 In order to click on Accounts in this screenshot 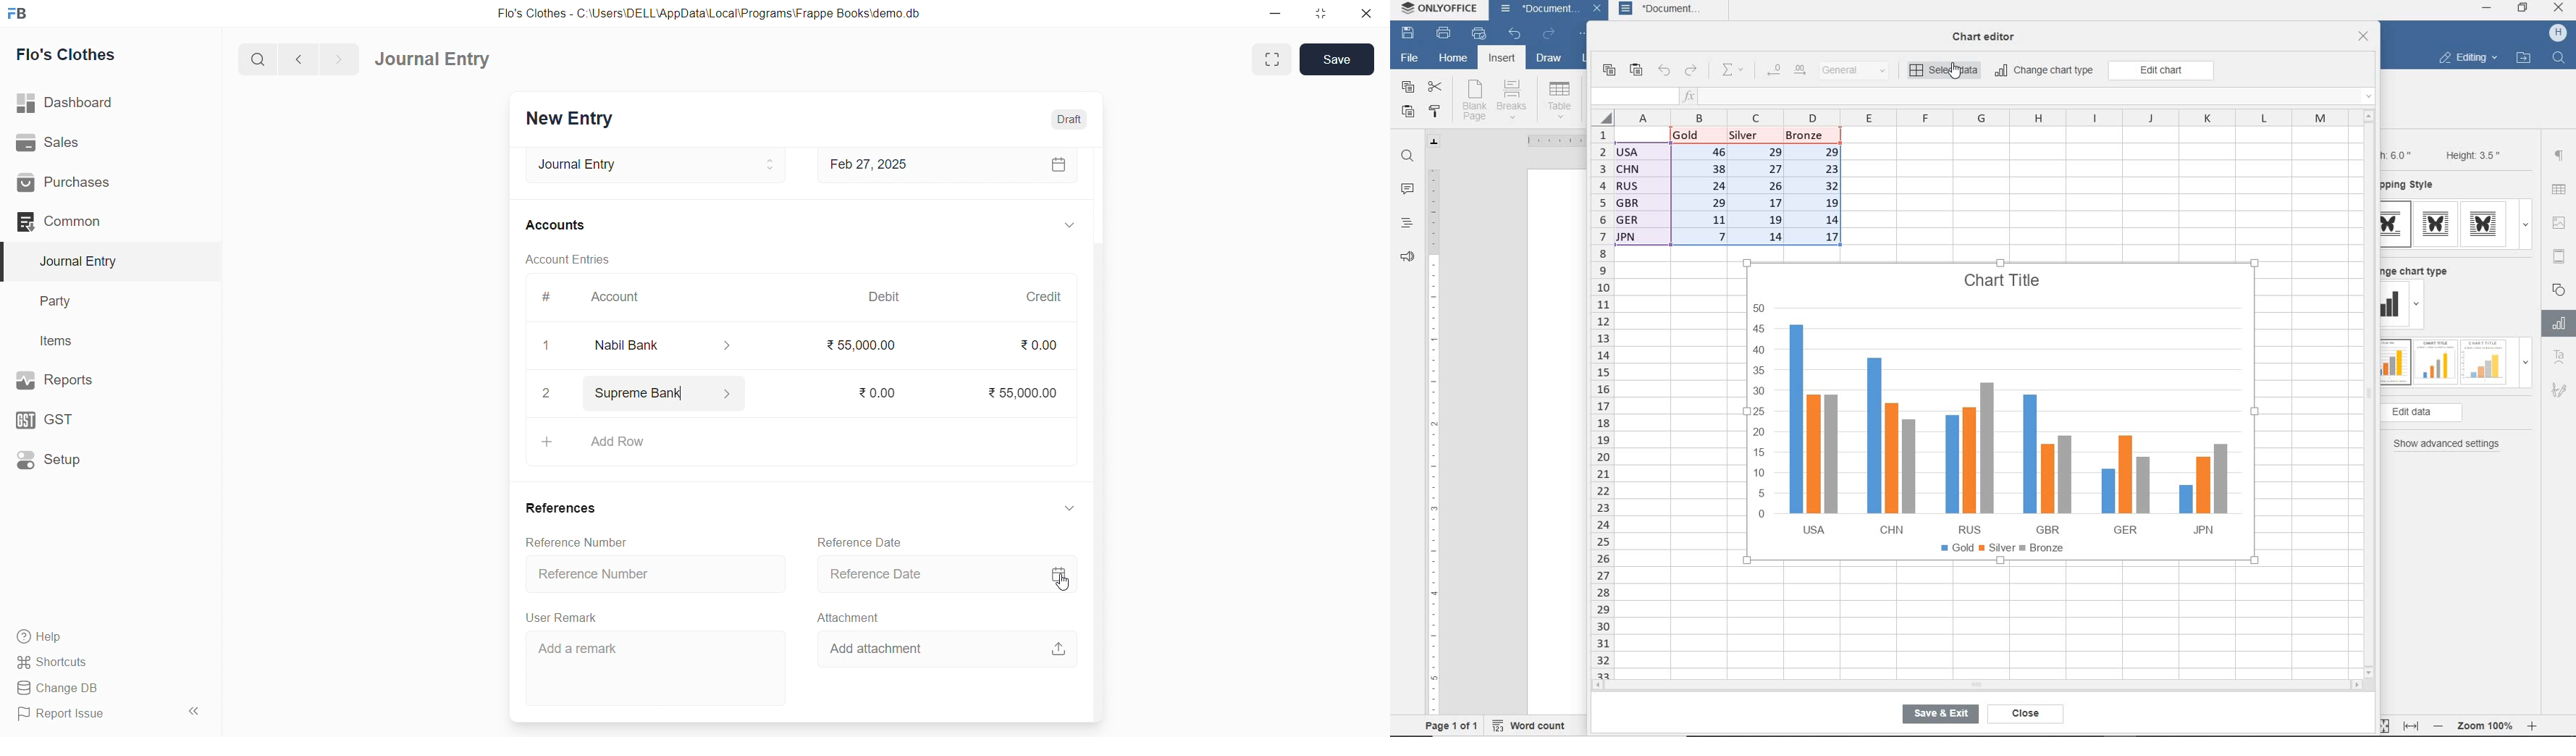, I will do `click(557, 227)`.